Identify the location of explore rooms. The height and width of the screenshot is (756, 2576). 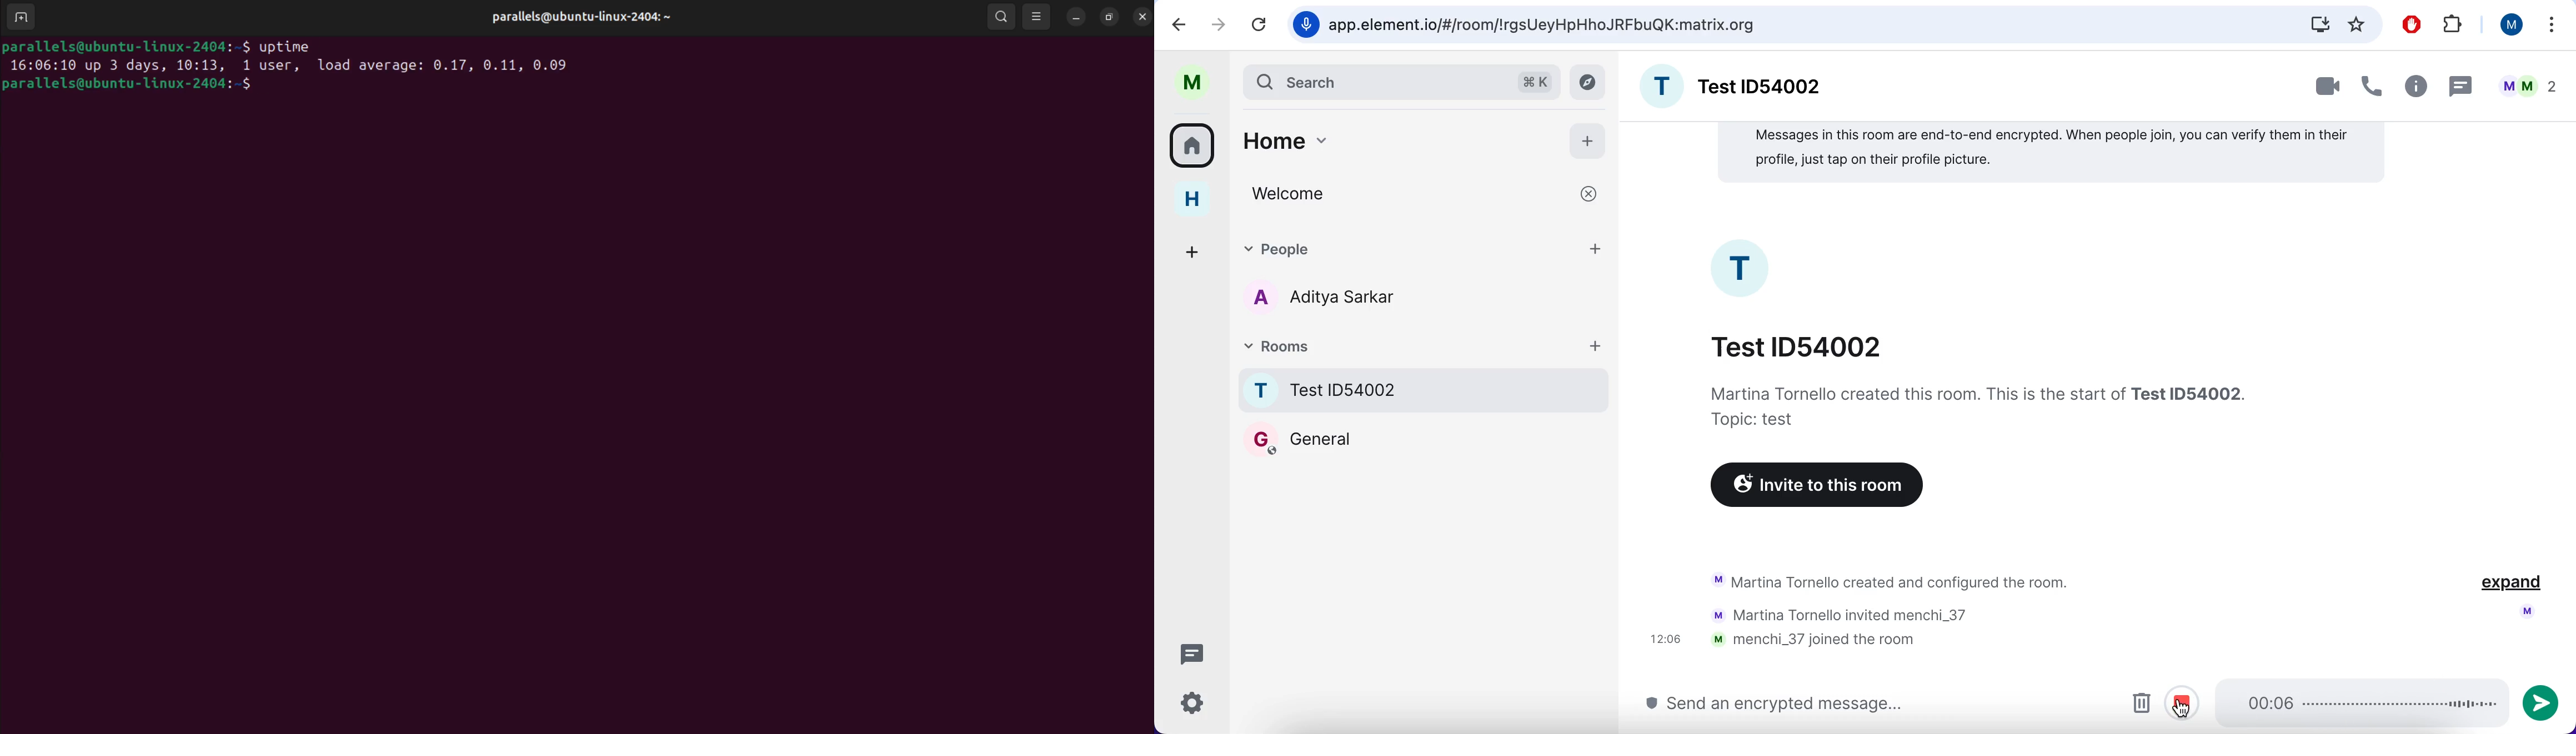
(1590, 83).